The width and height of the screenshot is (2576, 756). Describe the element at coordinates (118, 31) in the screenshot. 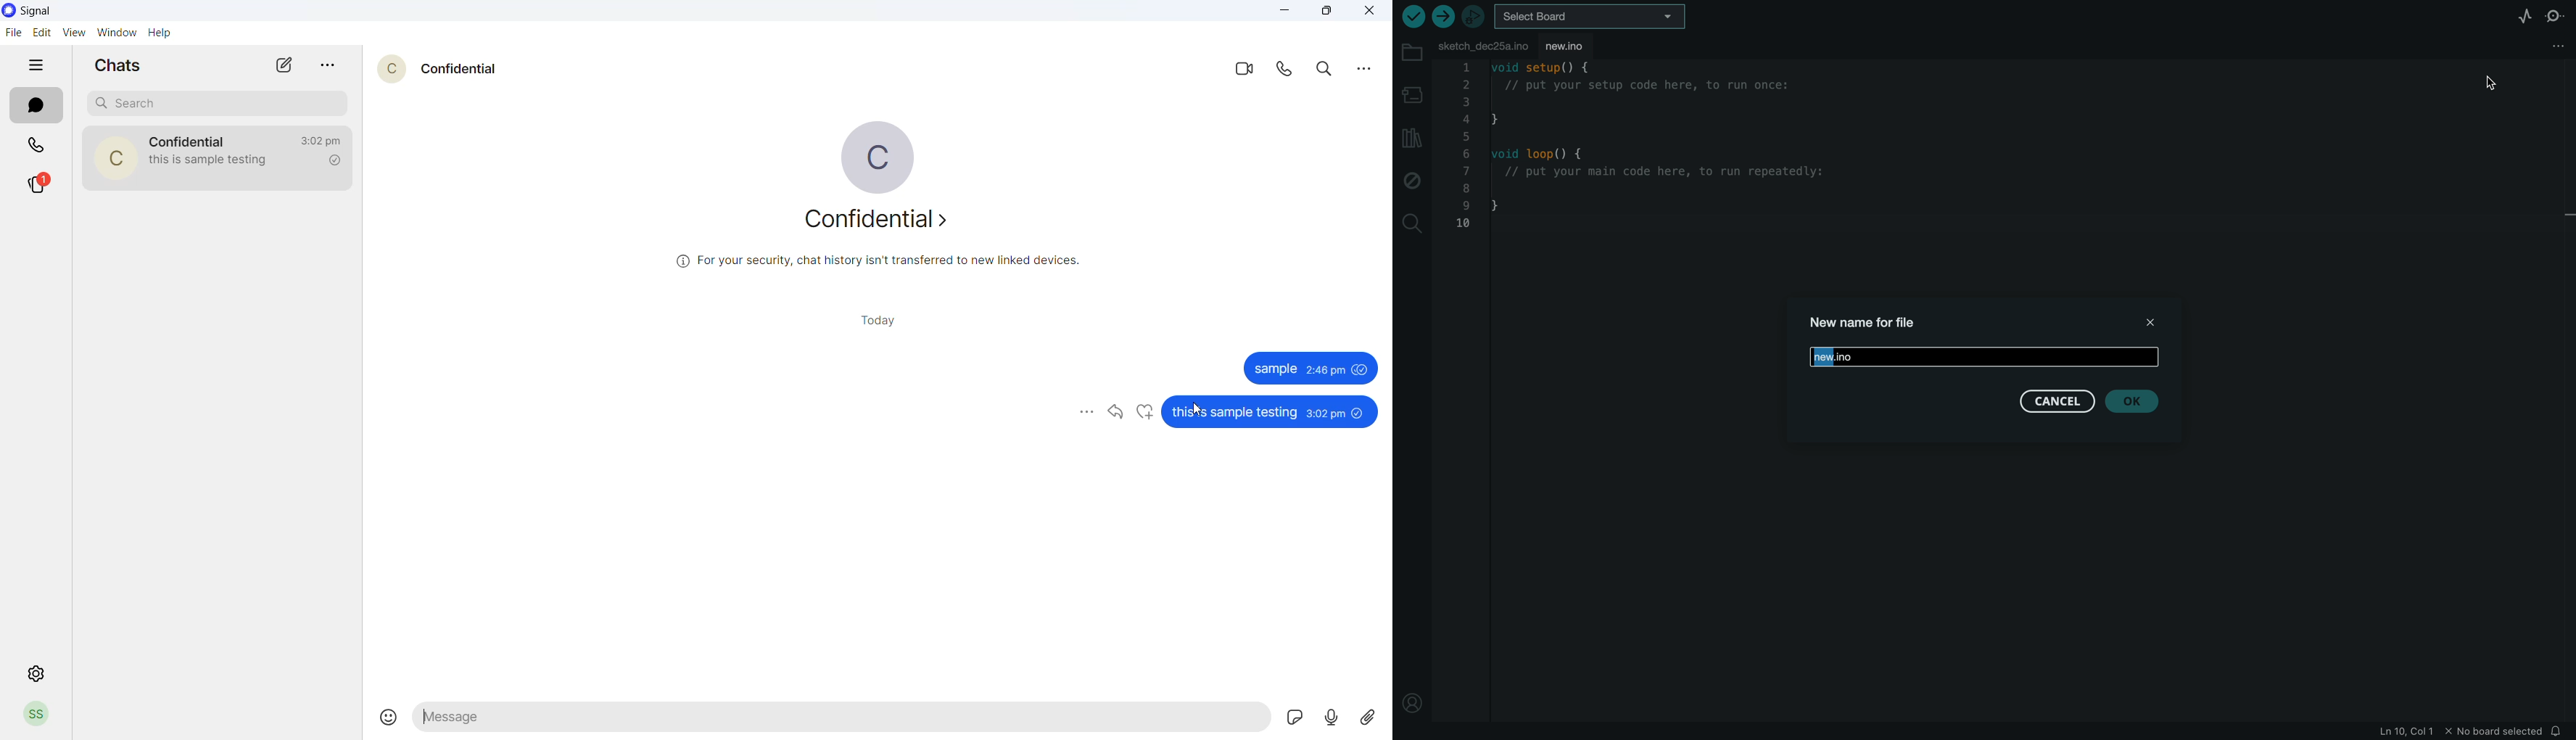

I see `window` at that location.